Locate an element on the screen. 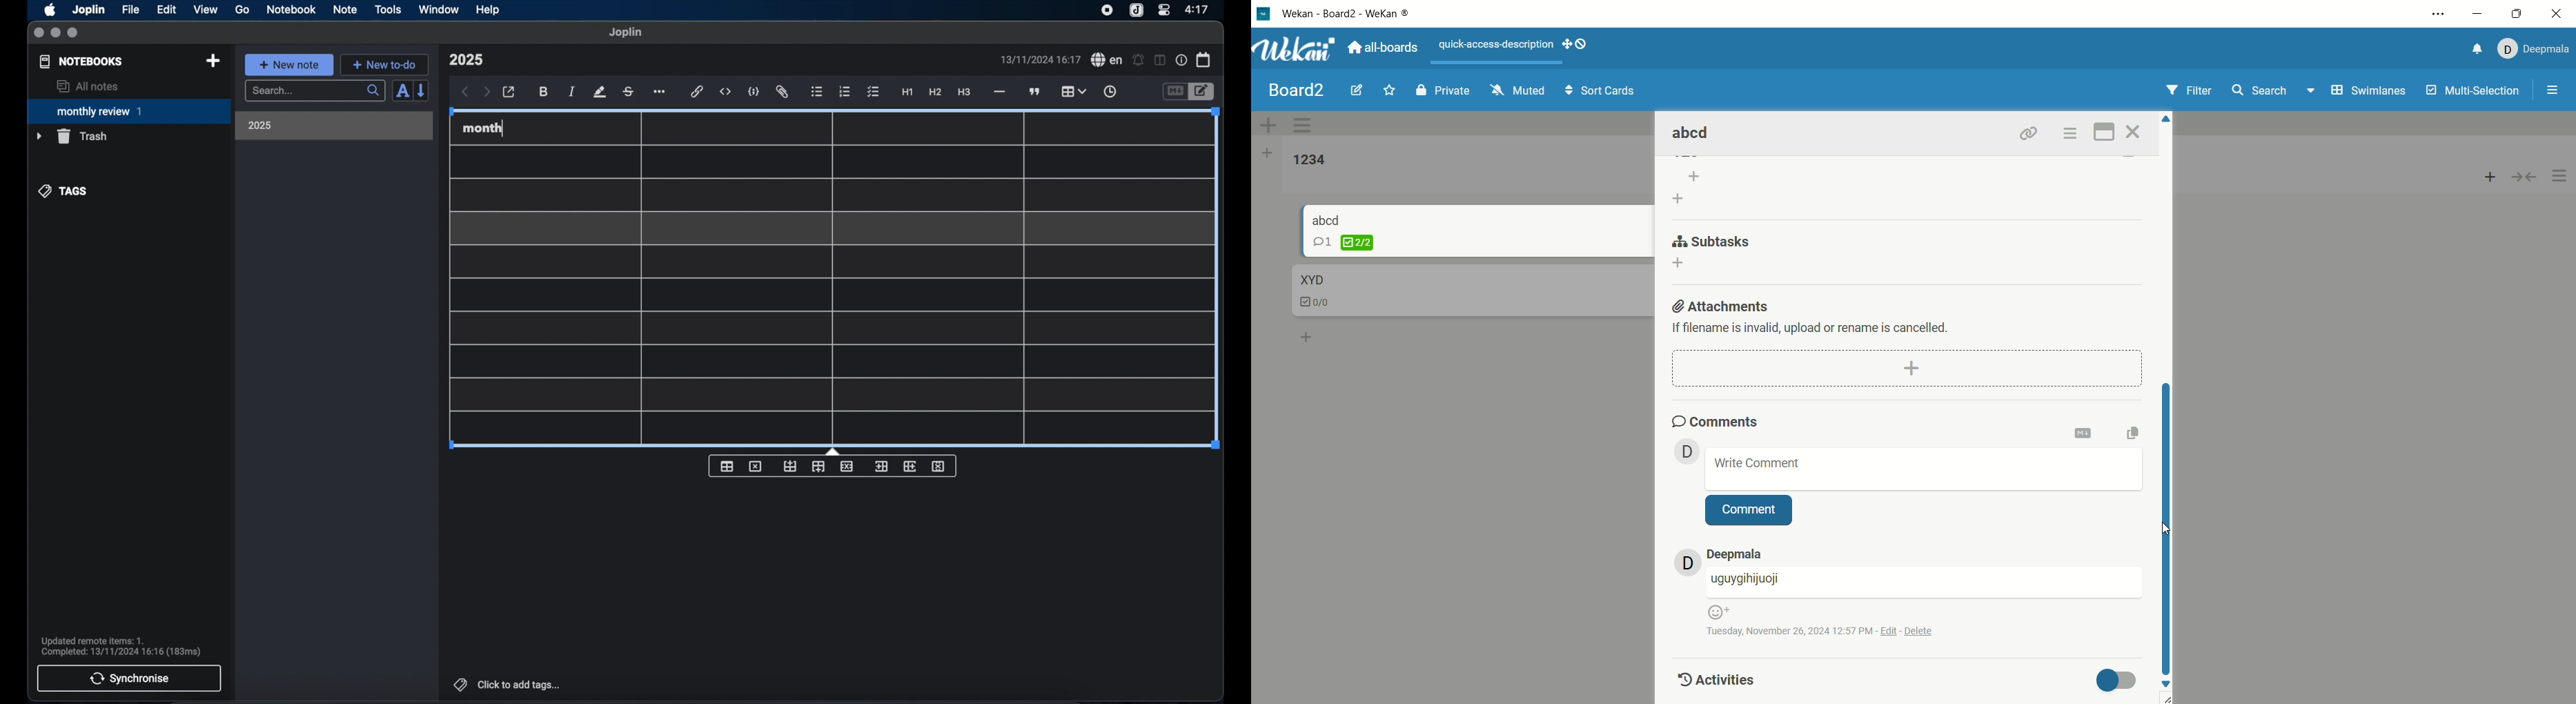  subtask is located at coordinates (1713, 239).